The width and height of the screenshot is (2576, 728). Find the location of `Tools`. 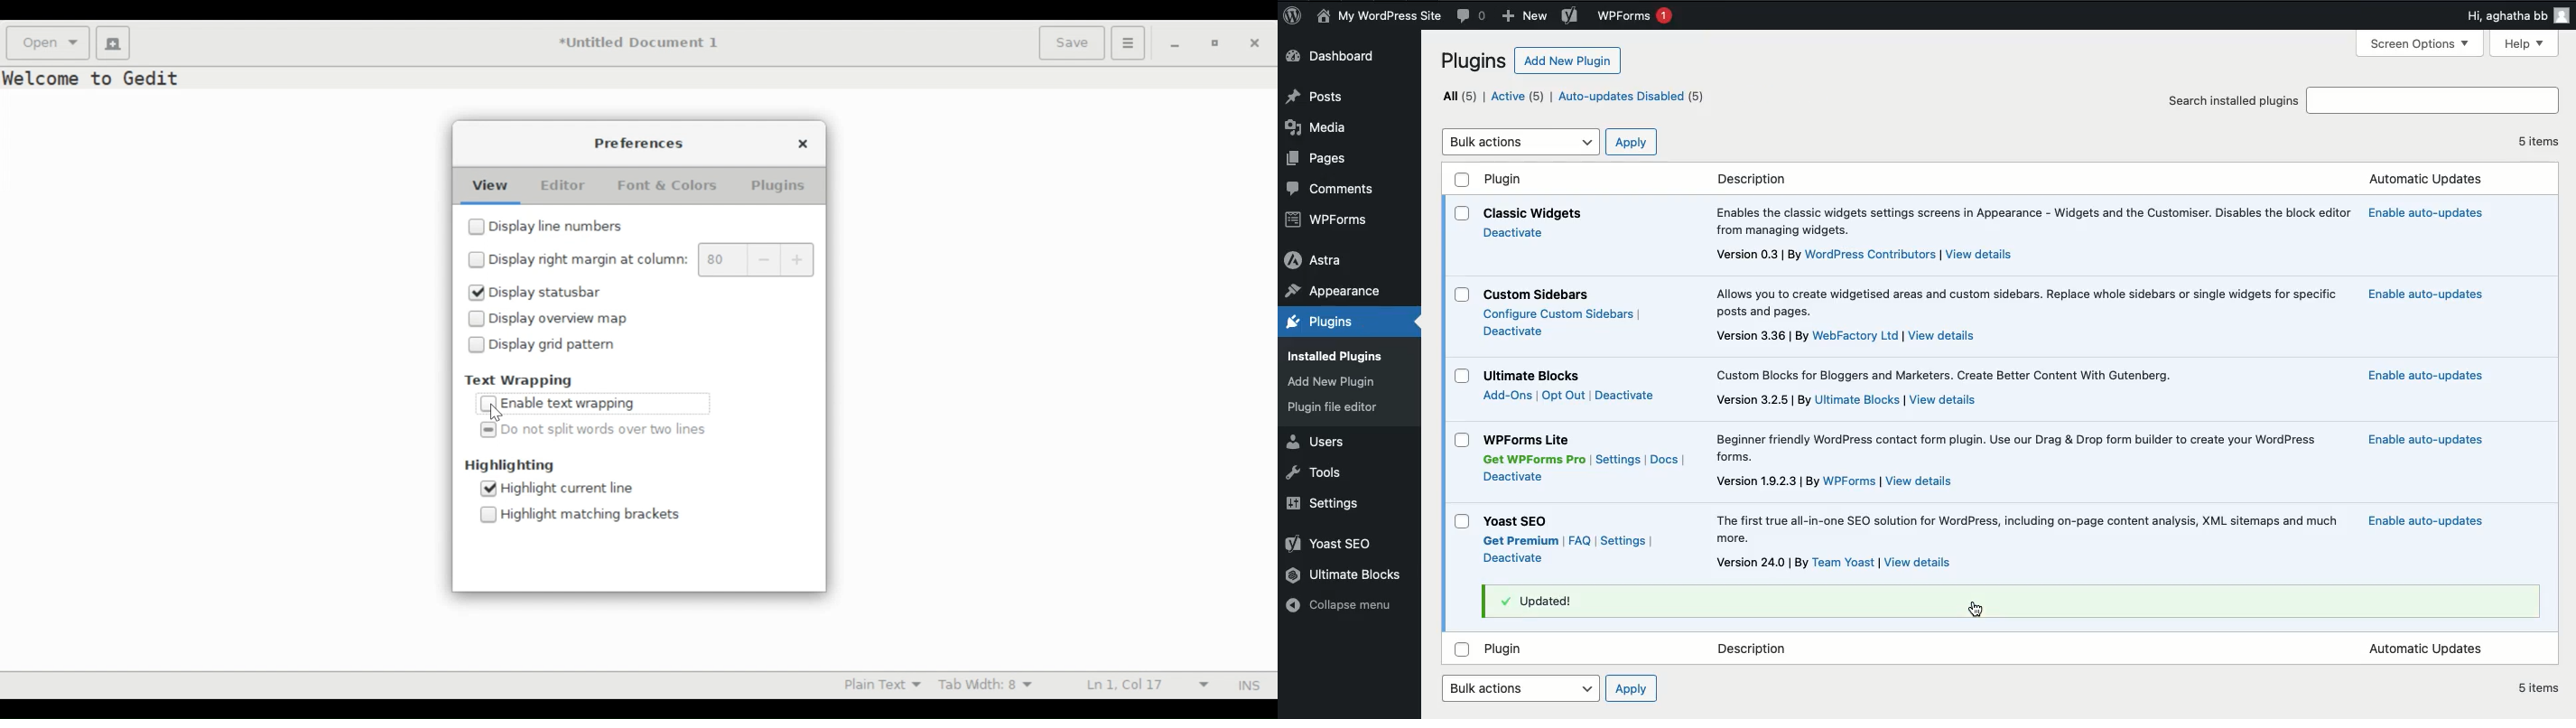

Tools is located at coordinates (1321, 473).